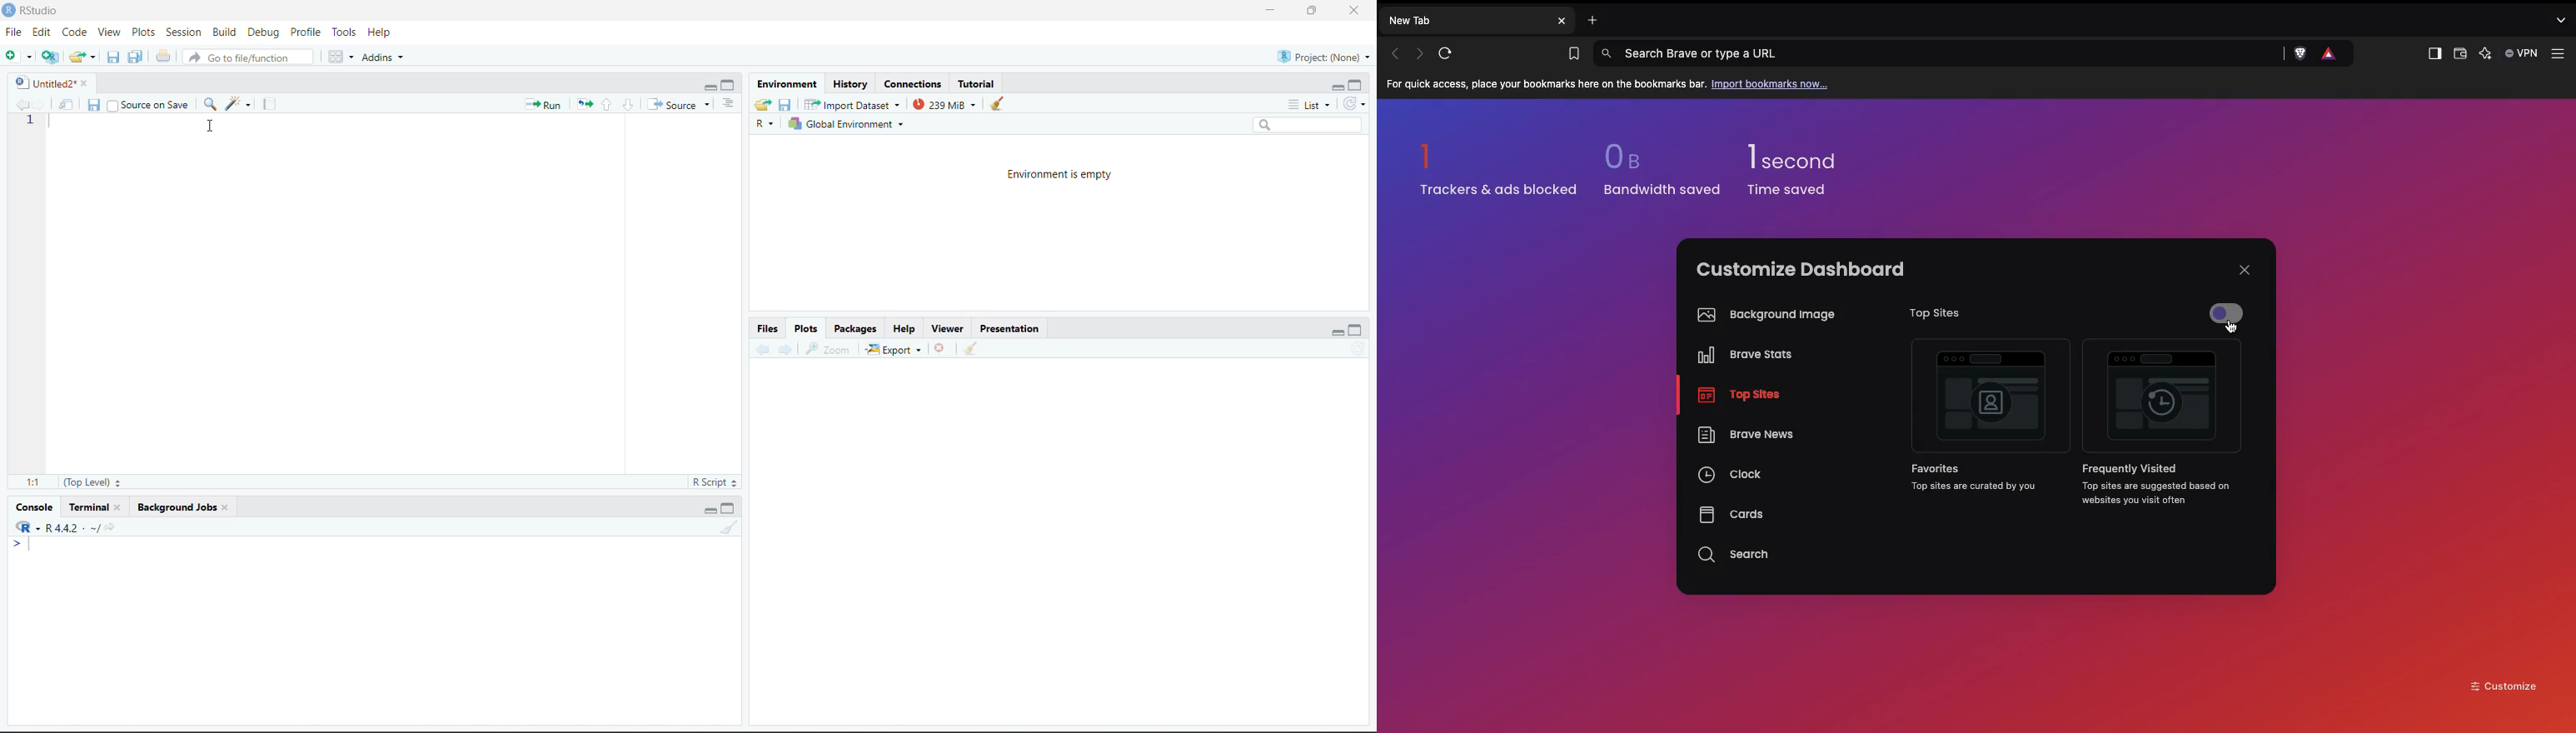 This screenshot has height=756, width=2576. Describe the element at coordinates (786, 106) in the screenshot. I see `Save workspace as` at that location.